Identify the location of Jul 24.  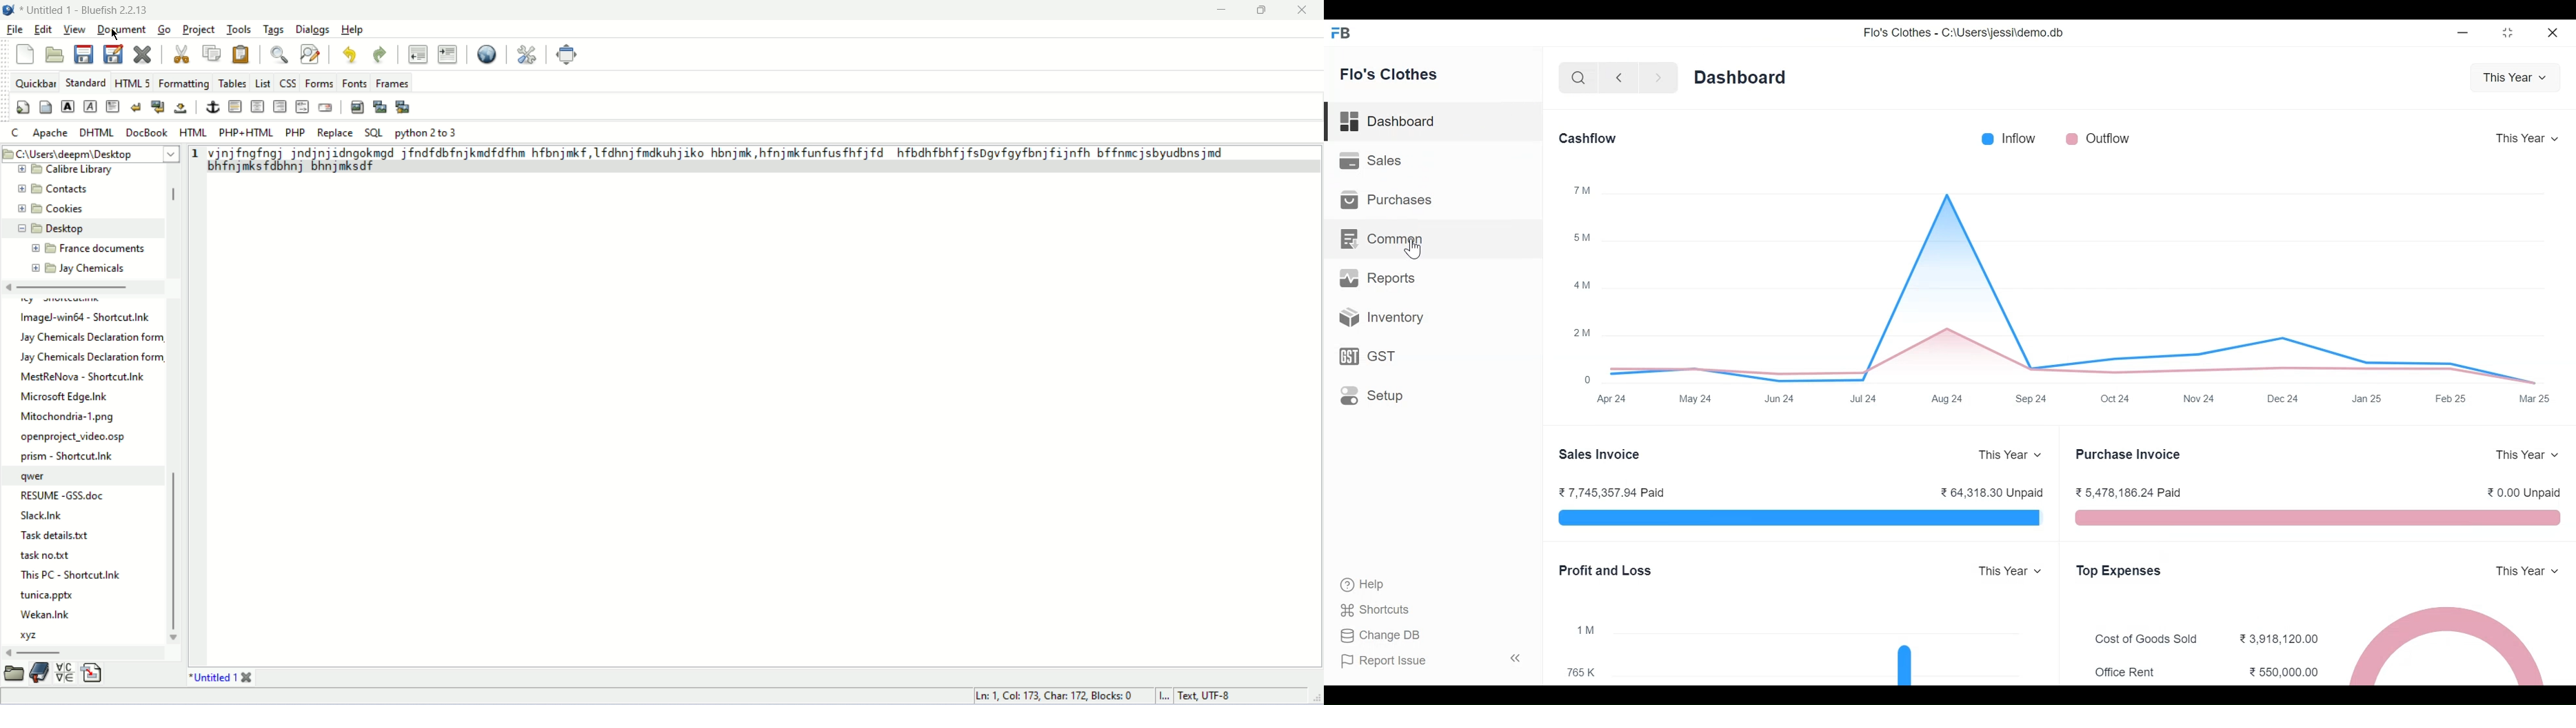
(1865, 398).